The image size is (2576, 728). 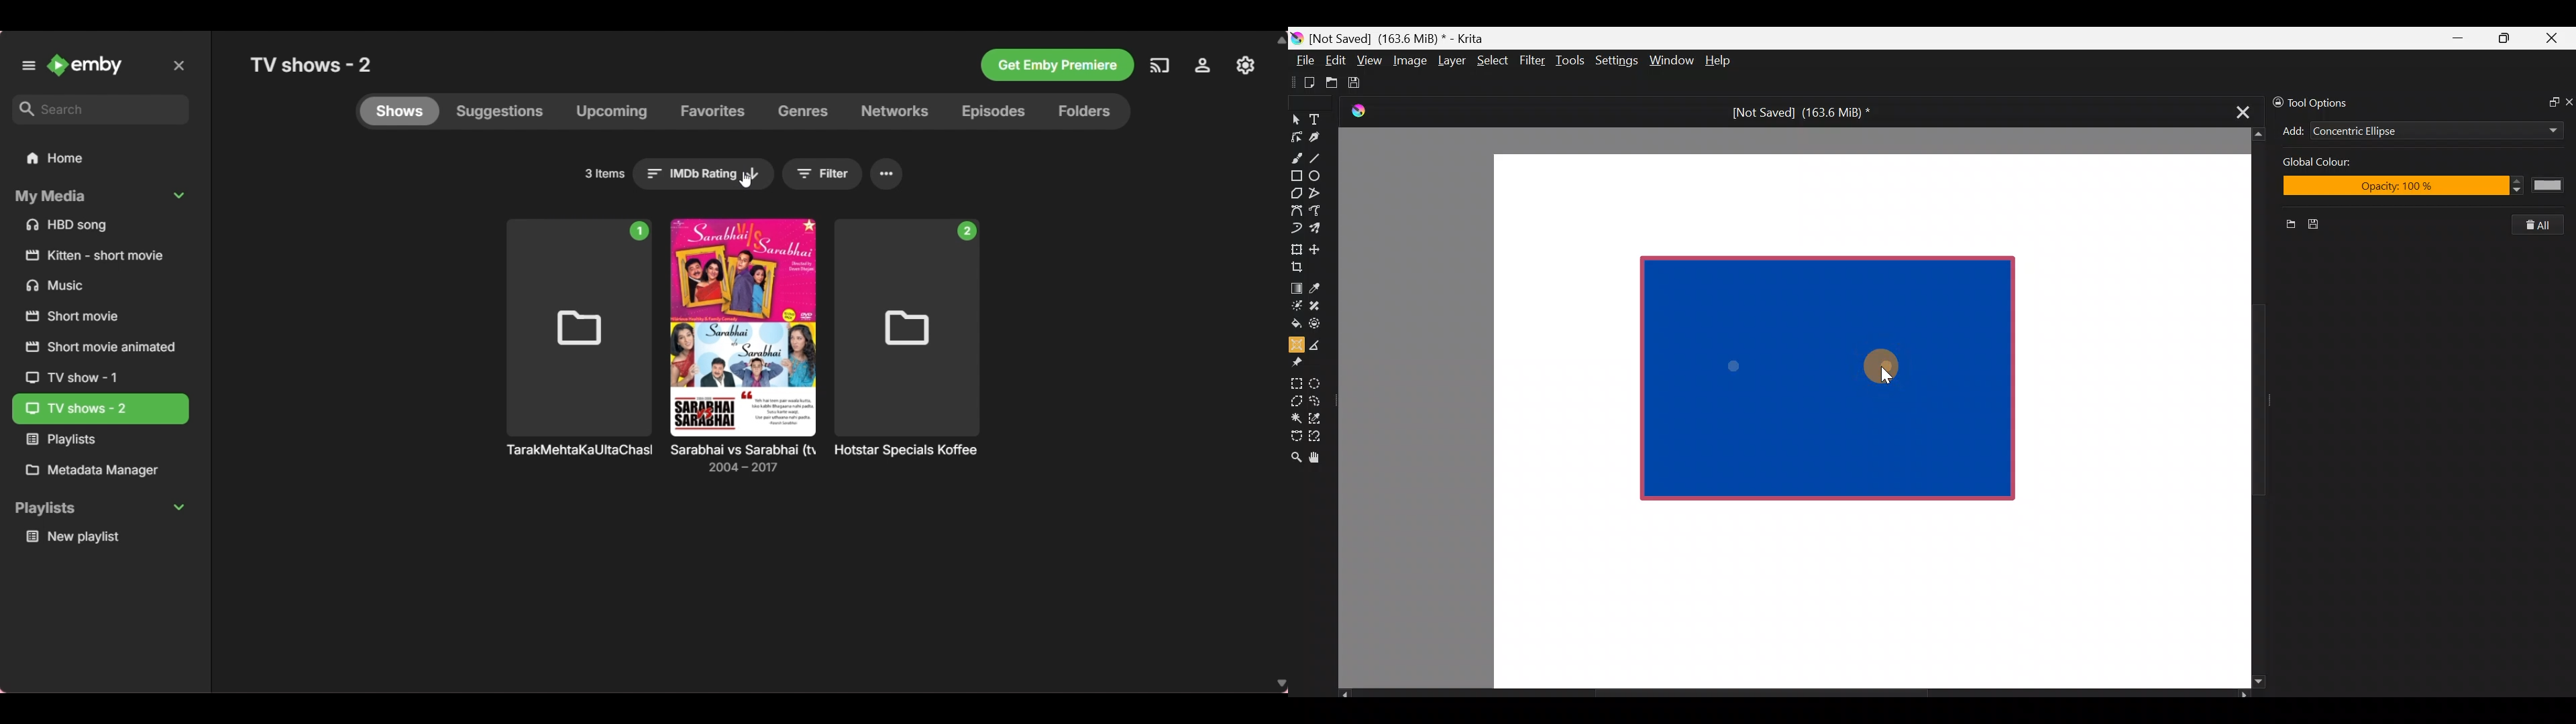 What do you see at coordinates (1320, 227) in the screenshot?
I see `Multibrush tool` at bounding box center [1320, 227].